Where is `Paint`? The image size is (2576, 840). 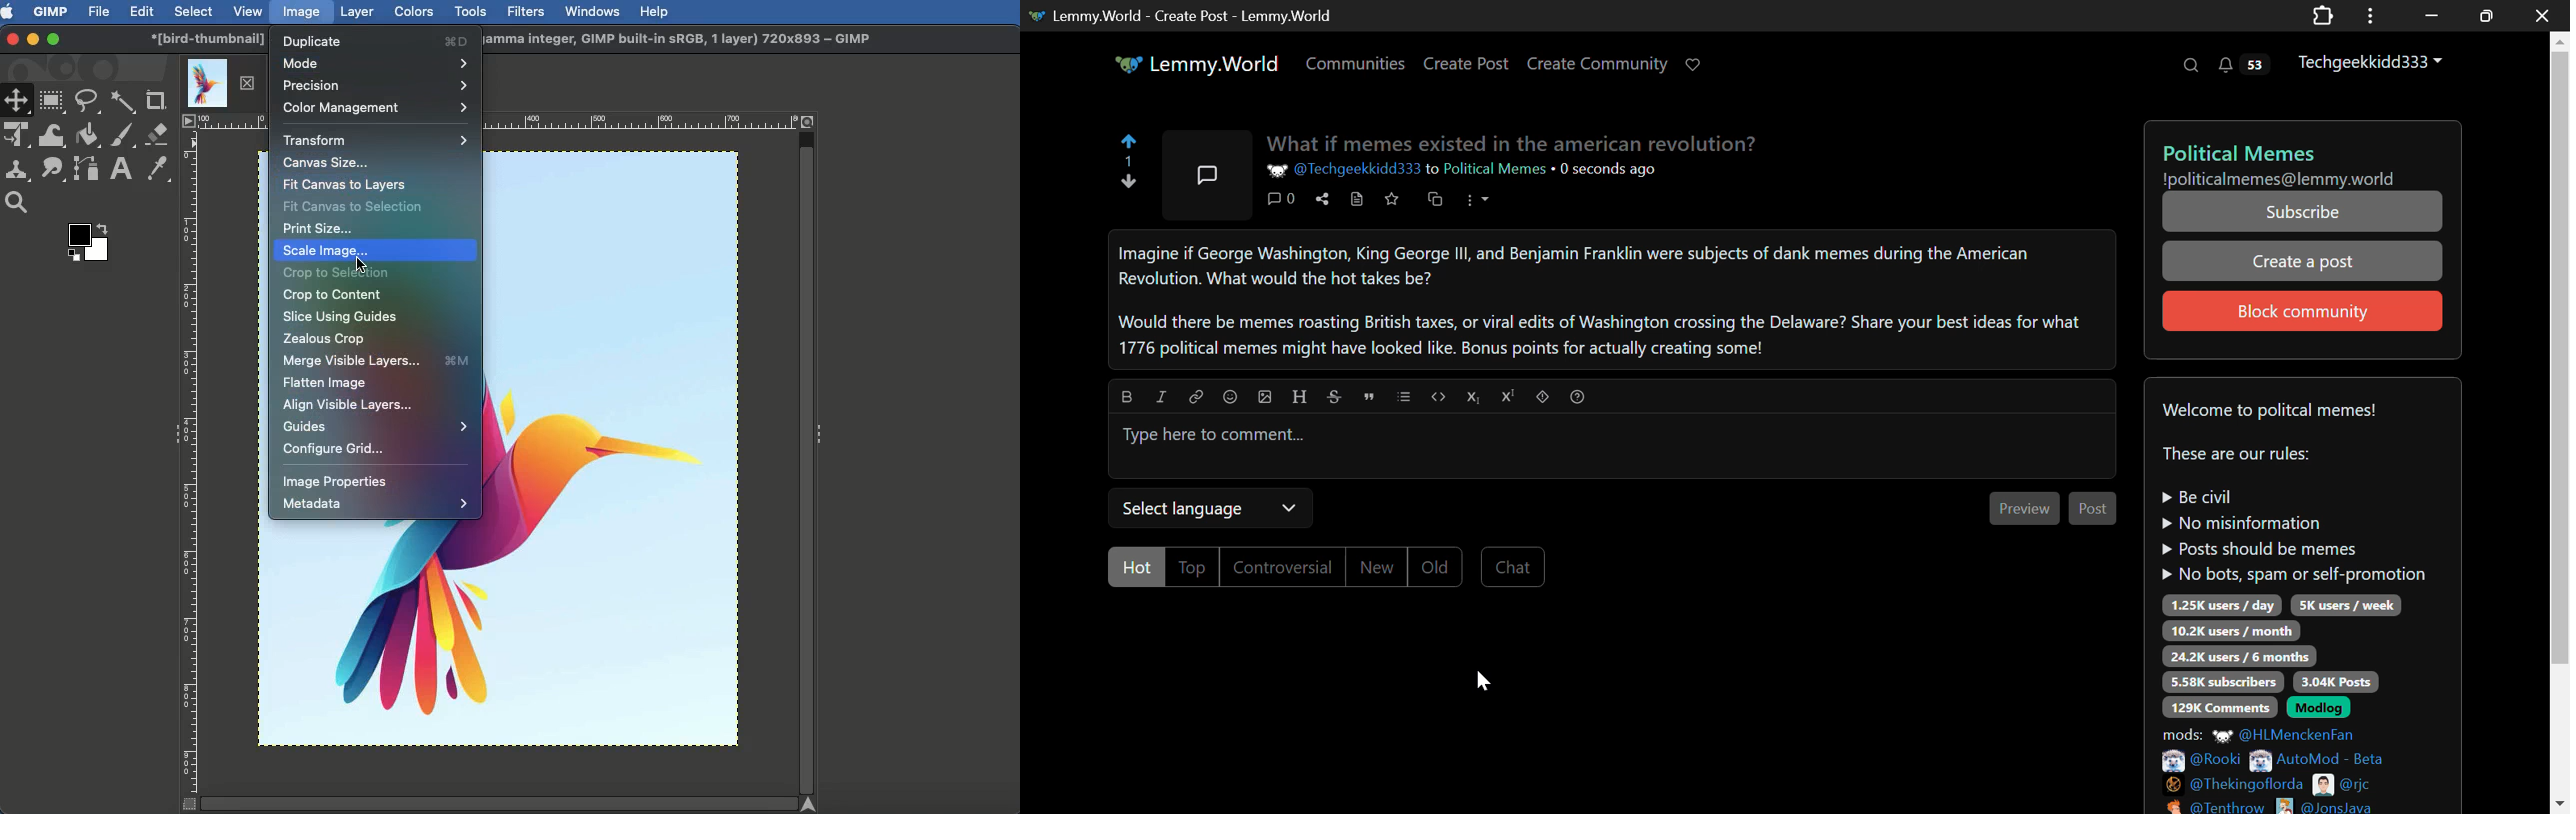 Paint is located at coordinates (124, 136).